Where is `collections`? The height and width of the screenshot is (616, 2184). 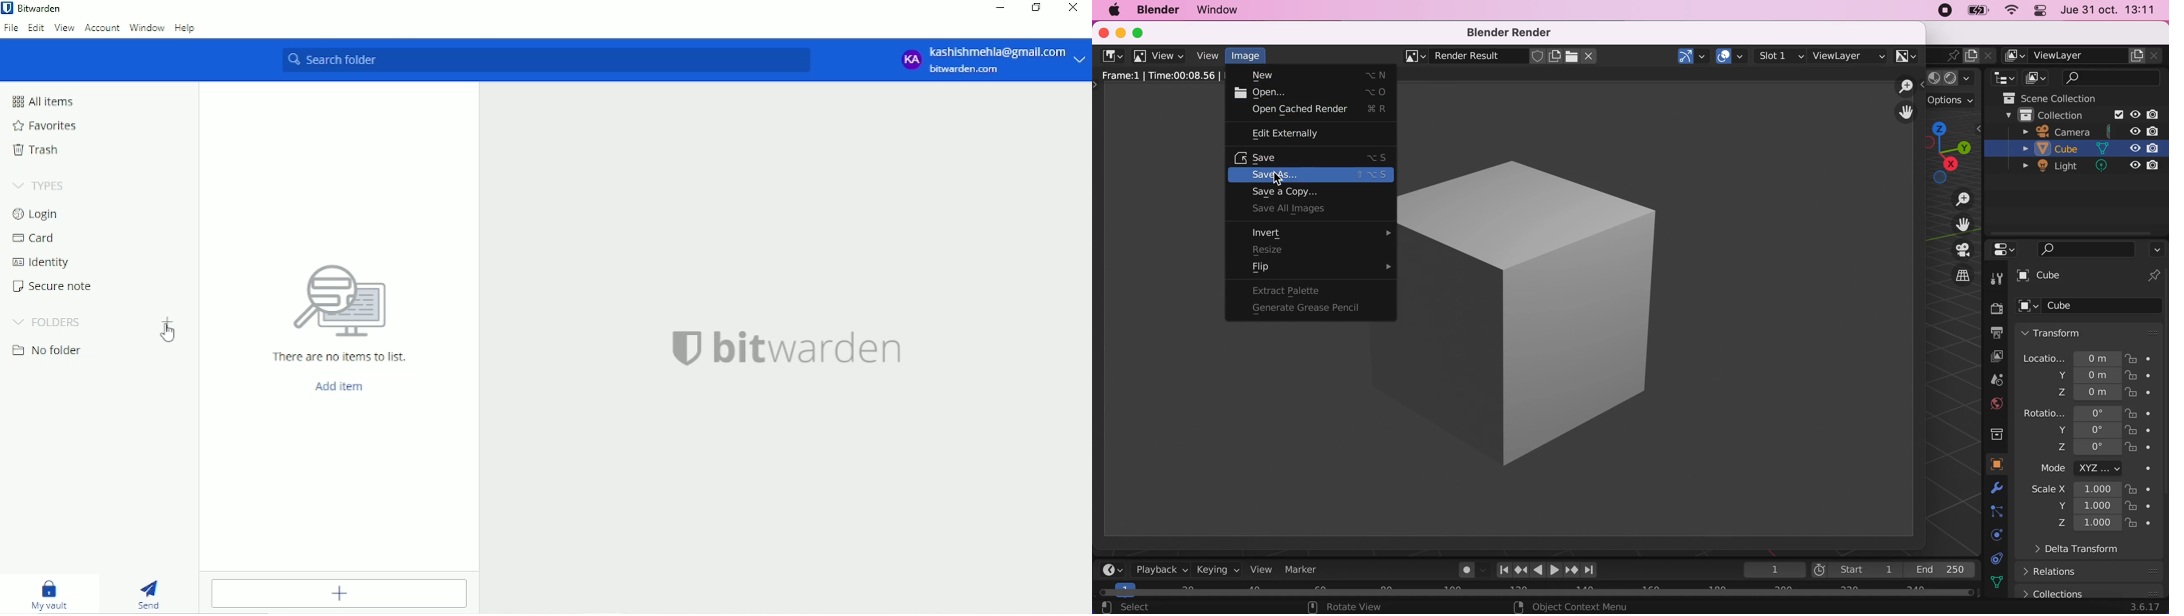
collections is located at coordinates (2089, 590).